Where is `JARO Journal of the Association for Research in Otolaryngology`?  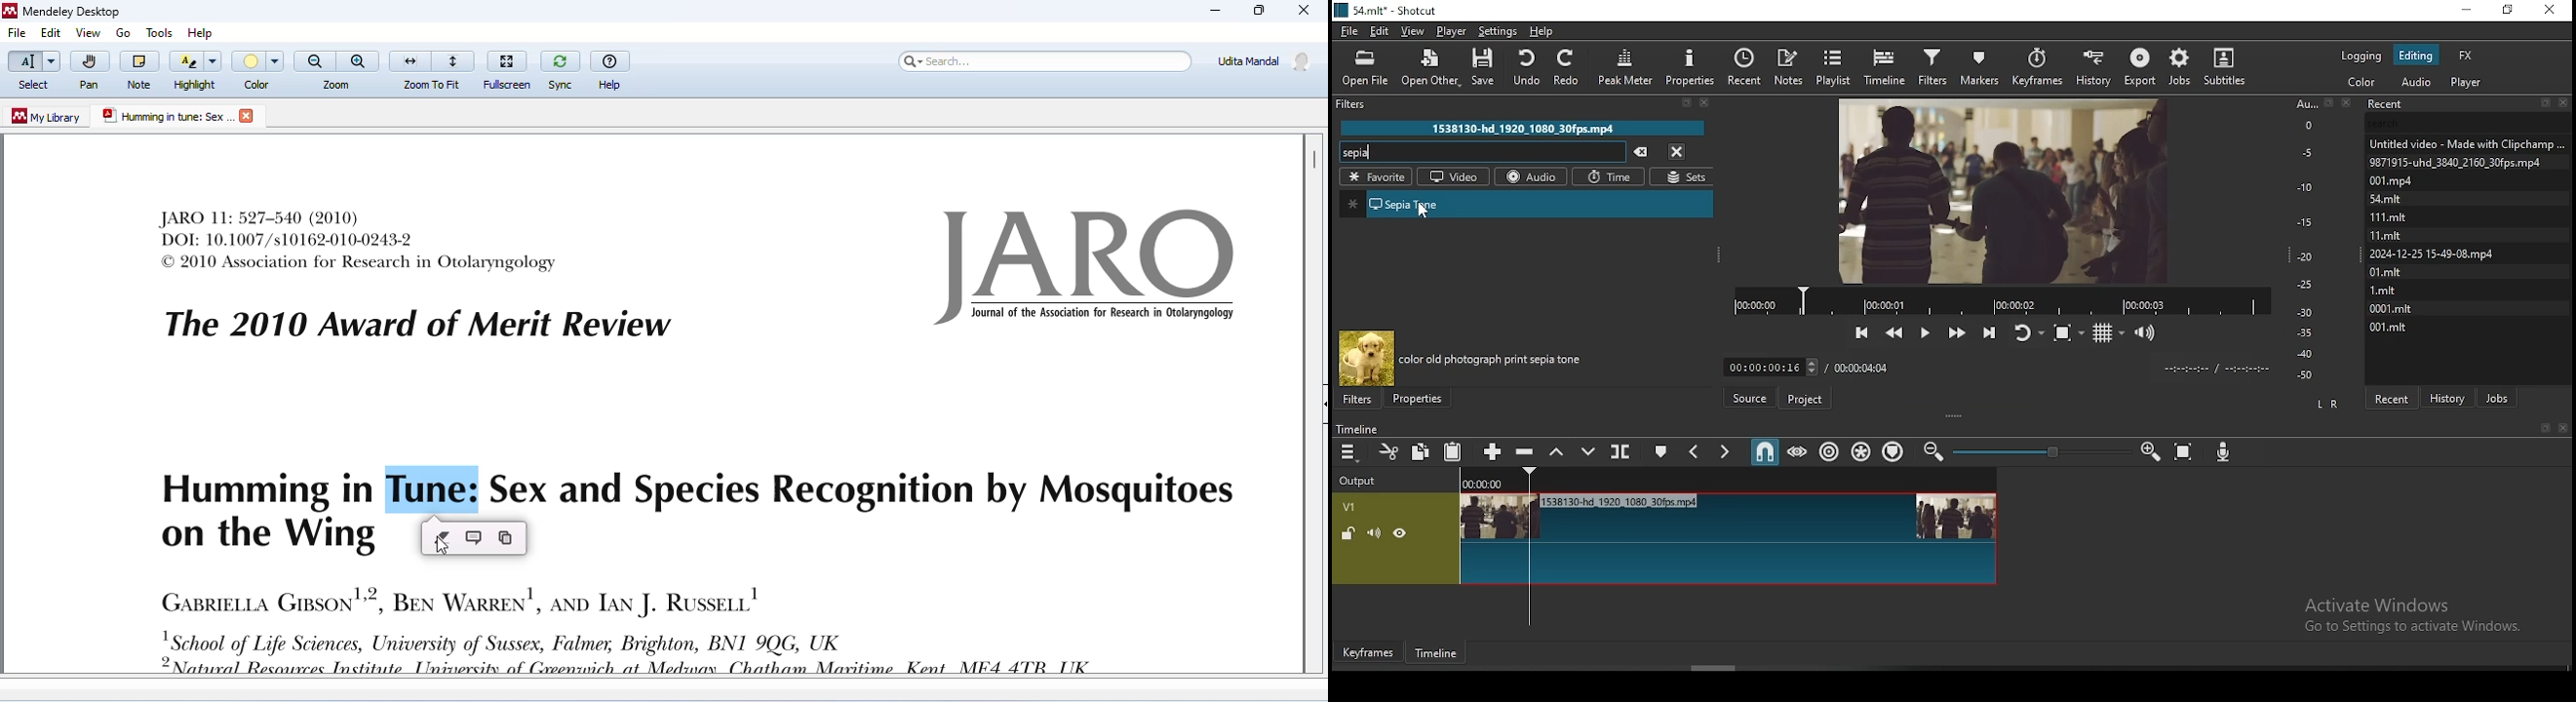 JARO Journal of the Association for Research in Otolaryngology is located at coordinates (1091, 267).